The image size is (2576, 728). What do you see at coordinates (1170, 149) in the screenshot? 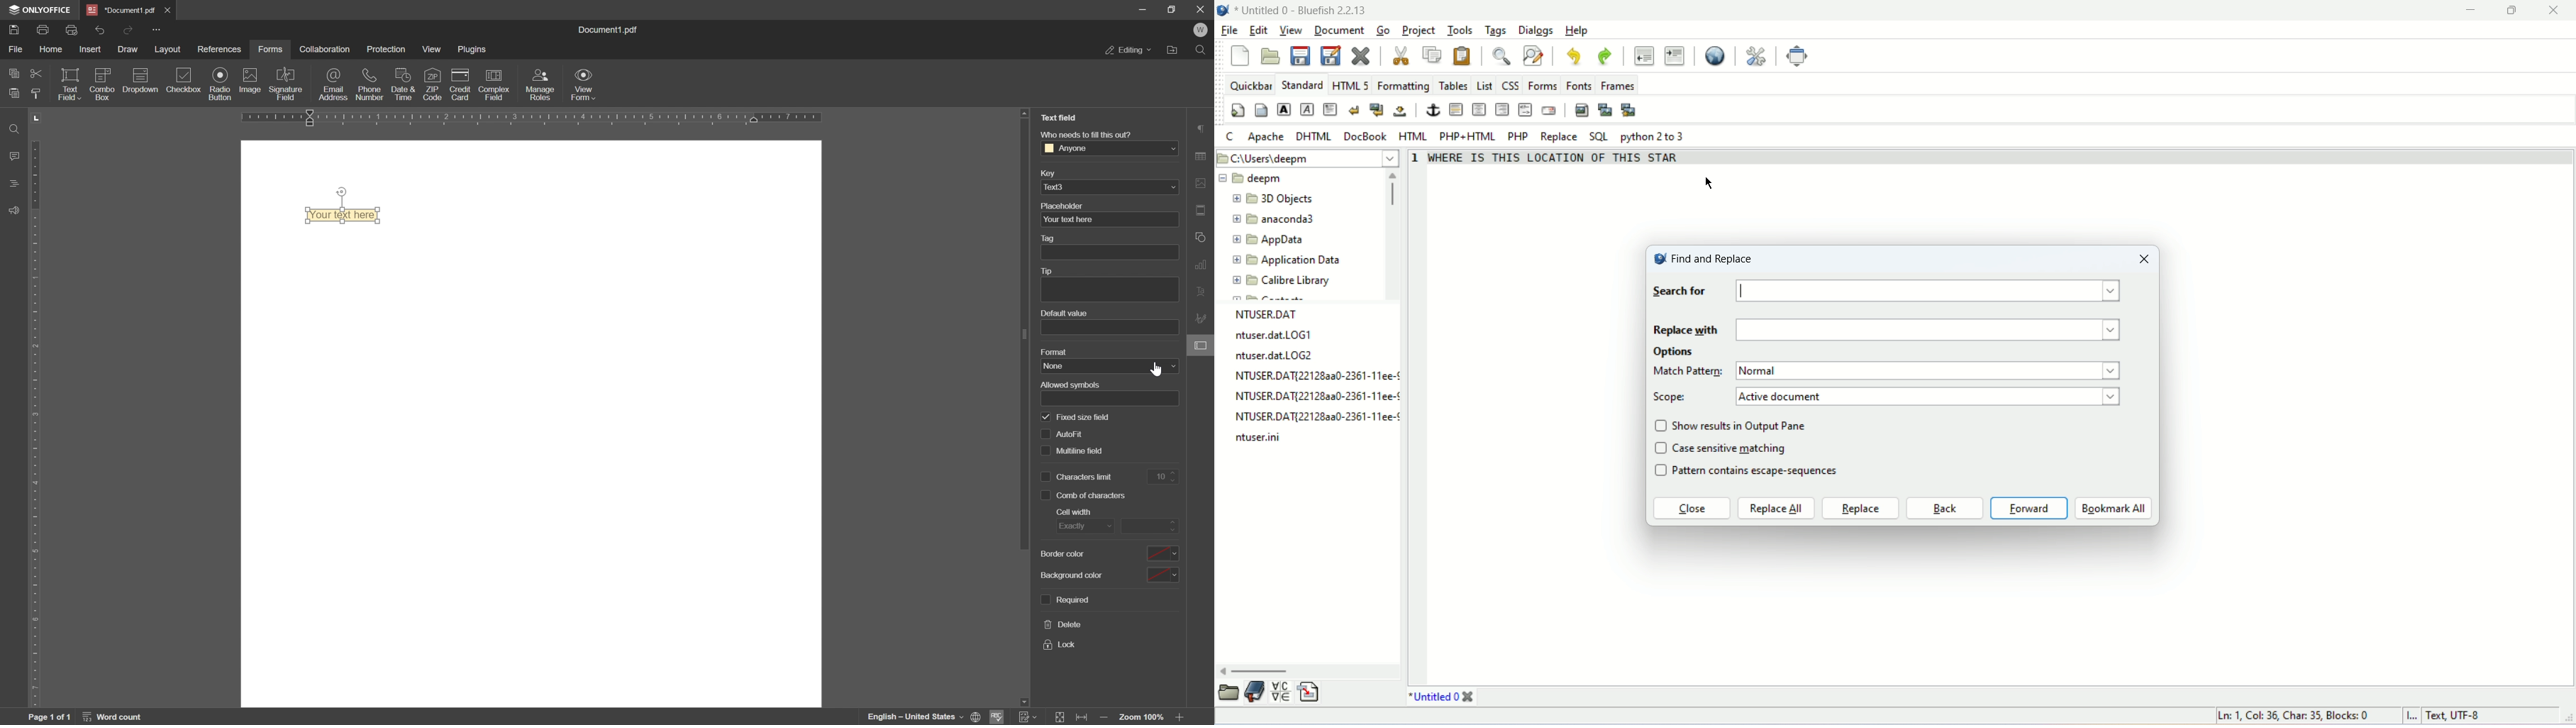
I see `drop down` at bounding box center [1170, 149].